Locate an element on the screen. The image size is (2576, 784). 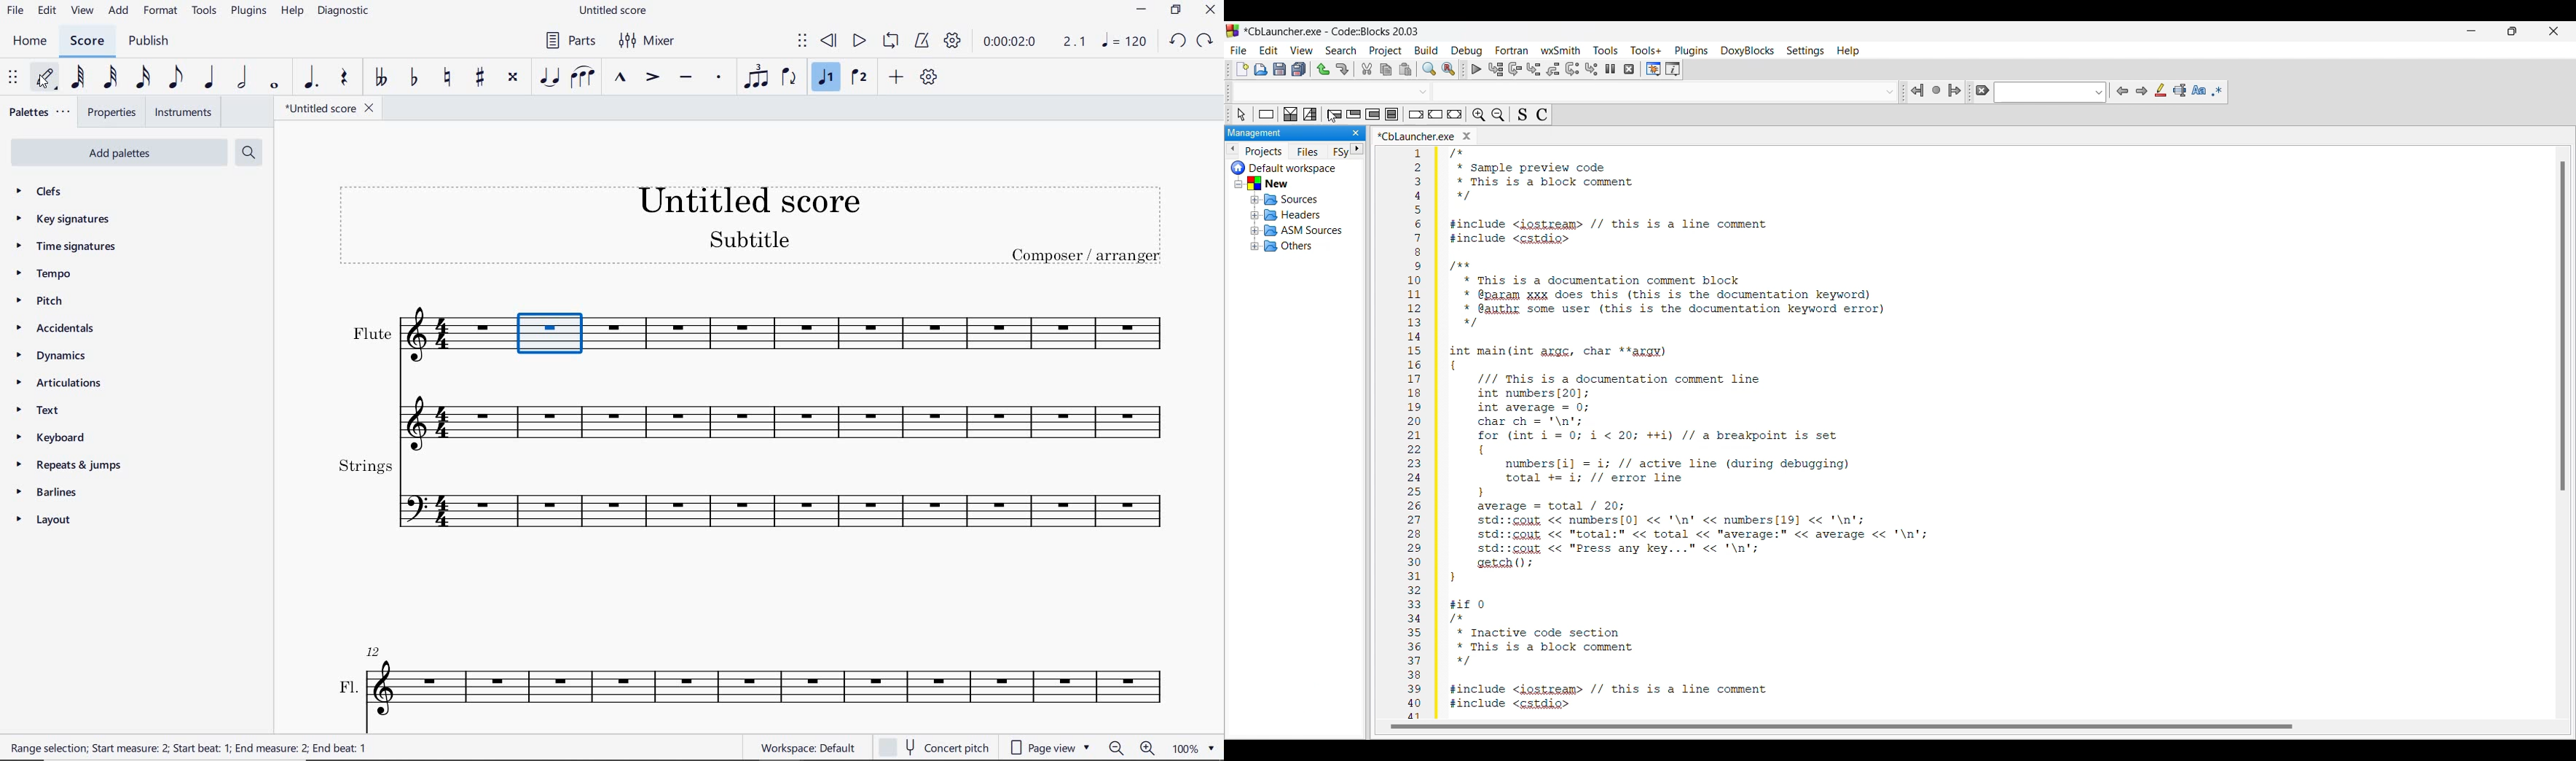
Debugging windows is located at coordinates (1653, 69).